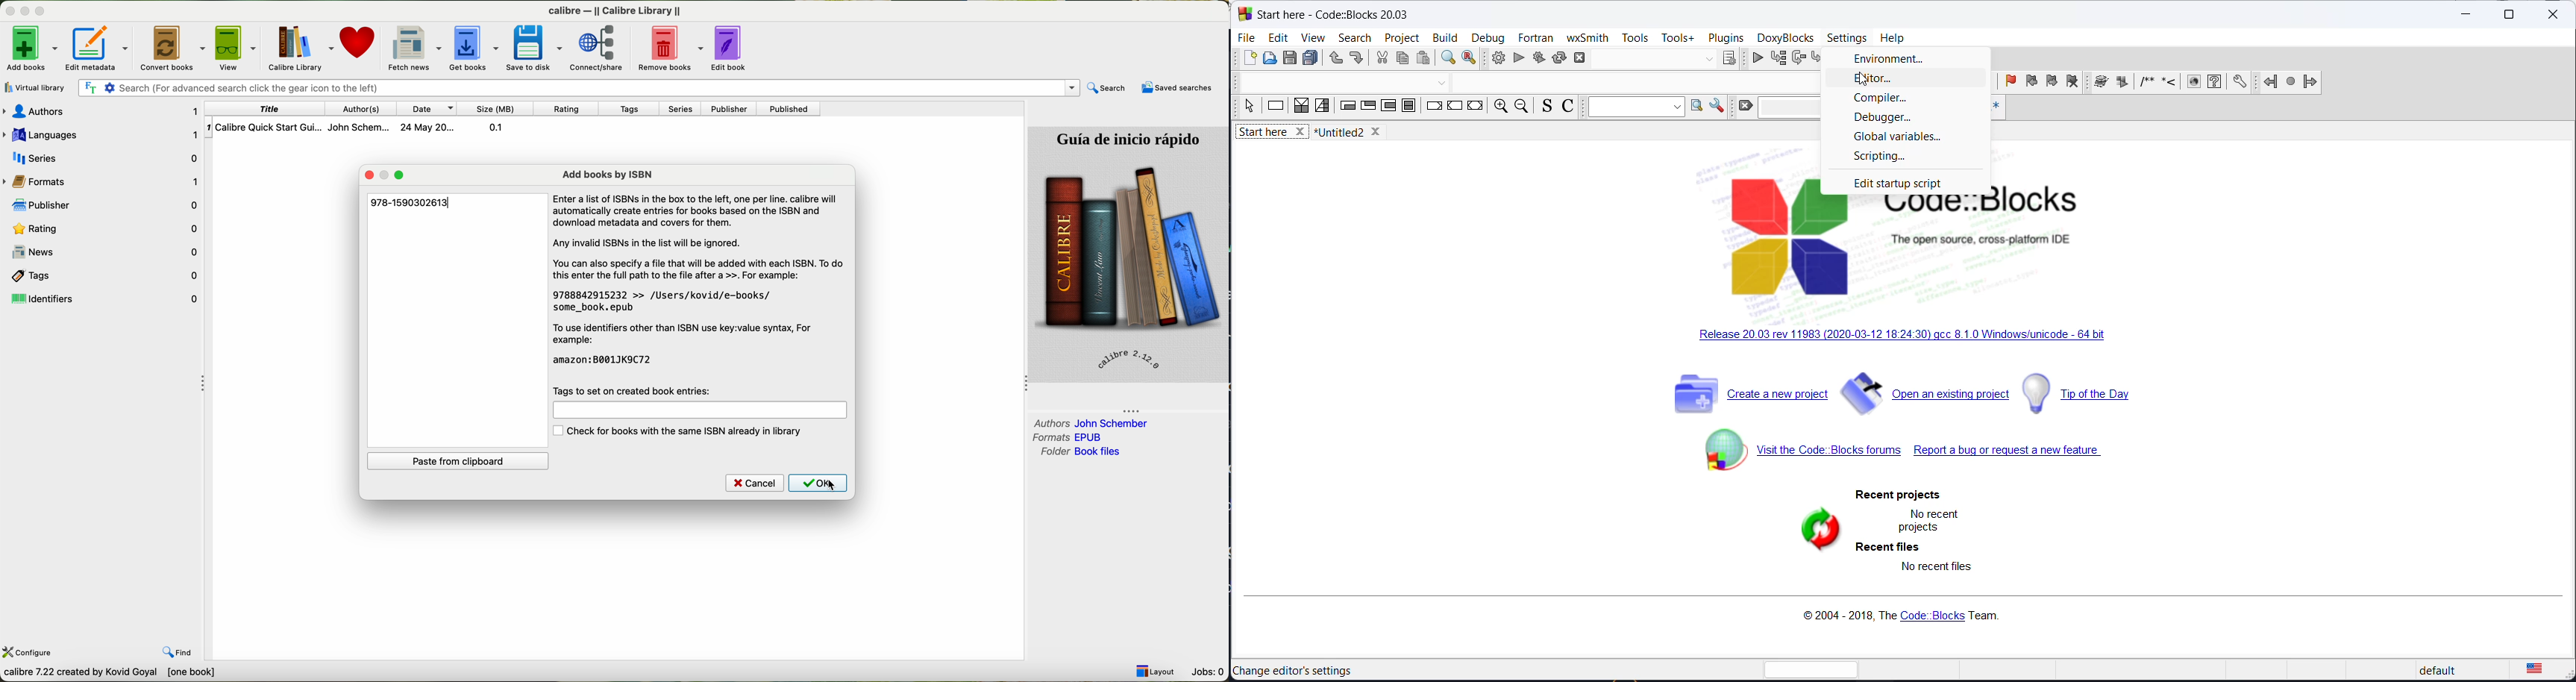  Describe the element at coordinates (2310, 82) in the screenshot. I see `jump forward` at that location.